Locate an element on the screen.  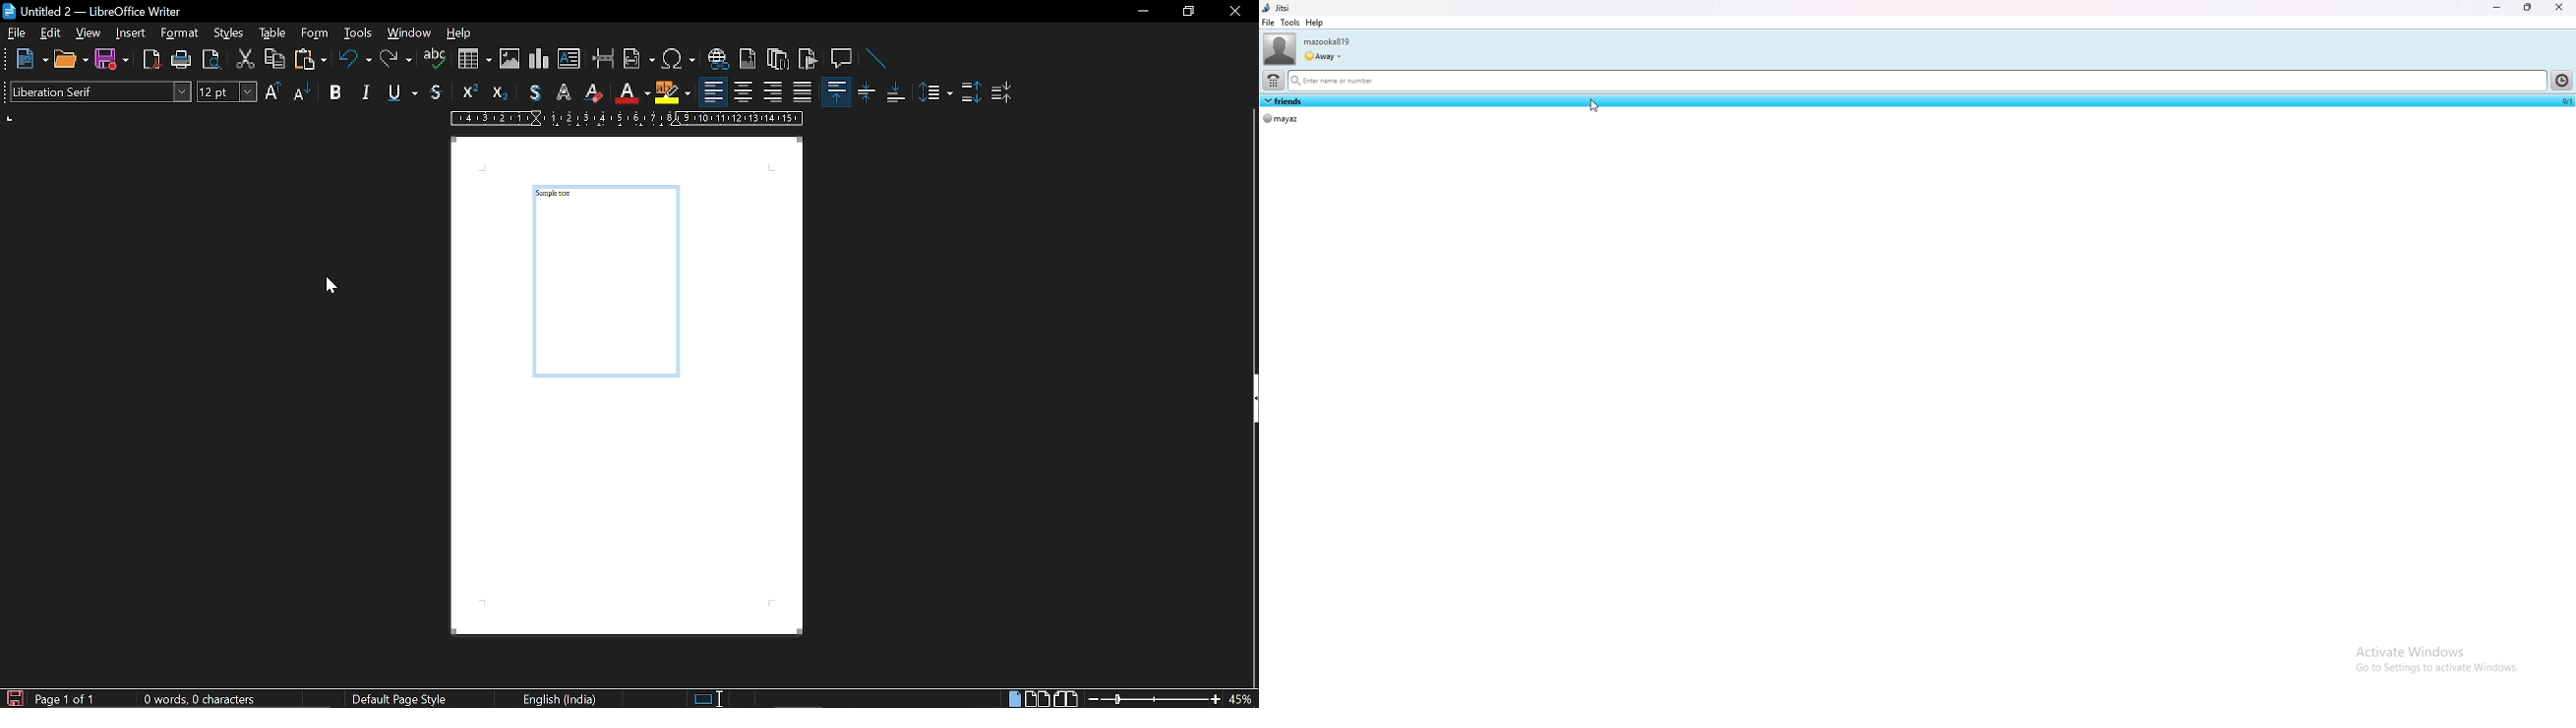
Strikethrough is located at coordinates (533, 93).